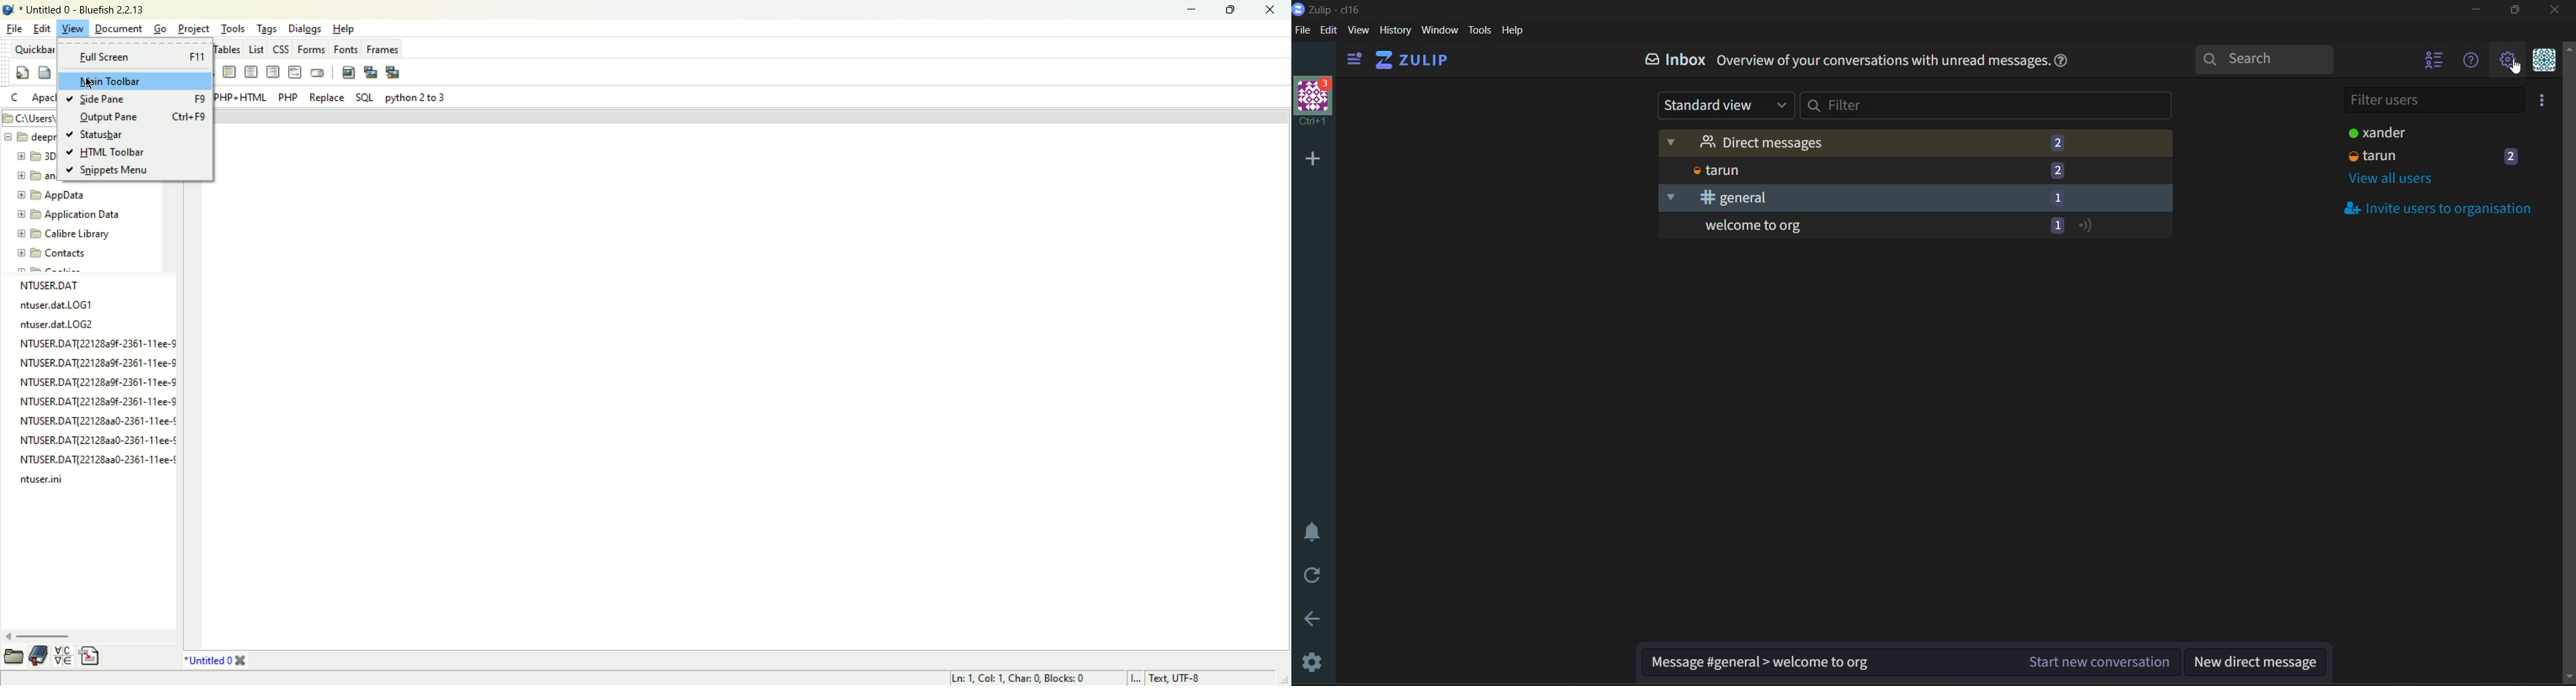  I want to click on contact, so click(53, 254).